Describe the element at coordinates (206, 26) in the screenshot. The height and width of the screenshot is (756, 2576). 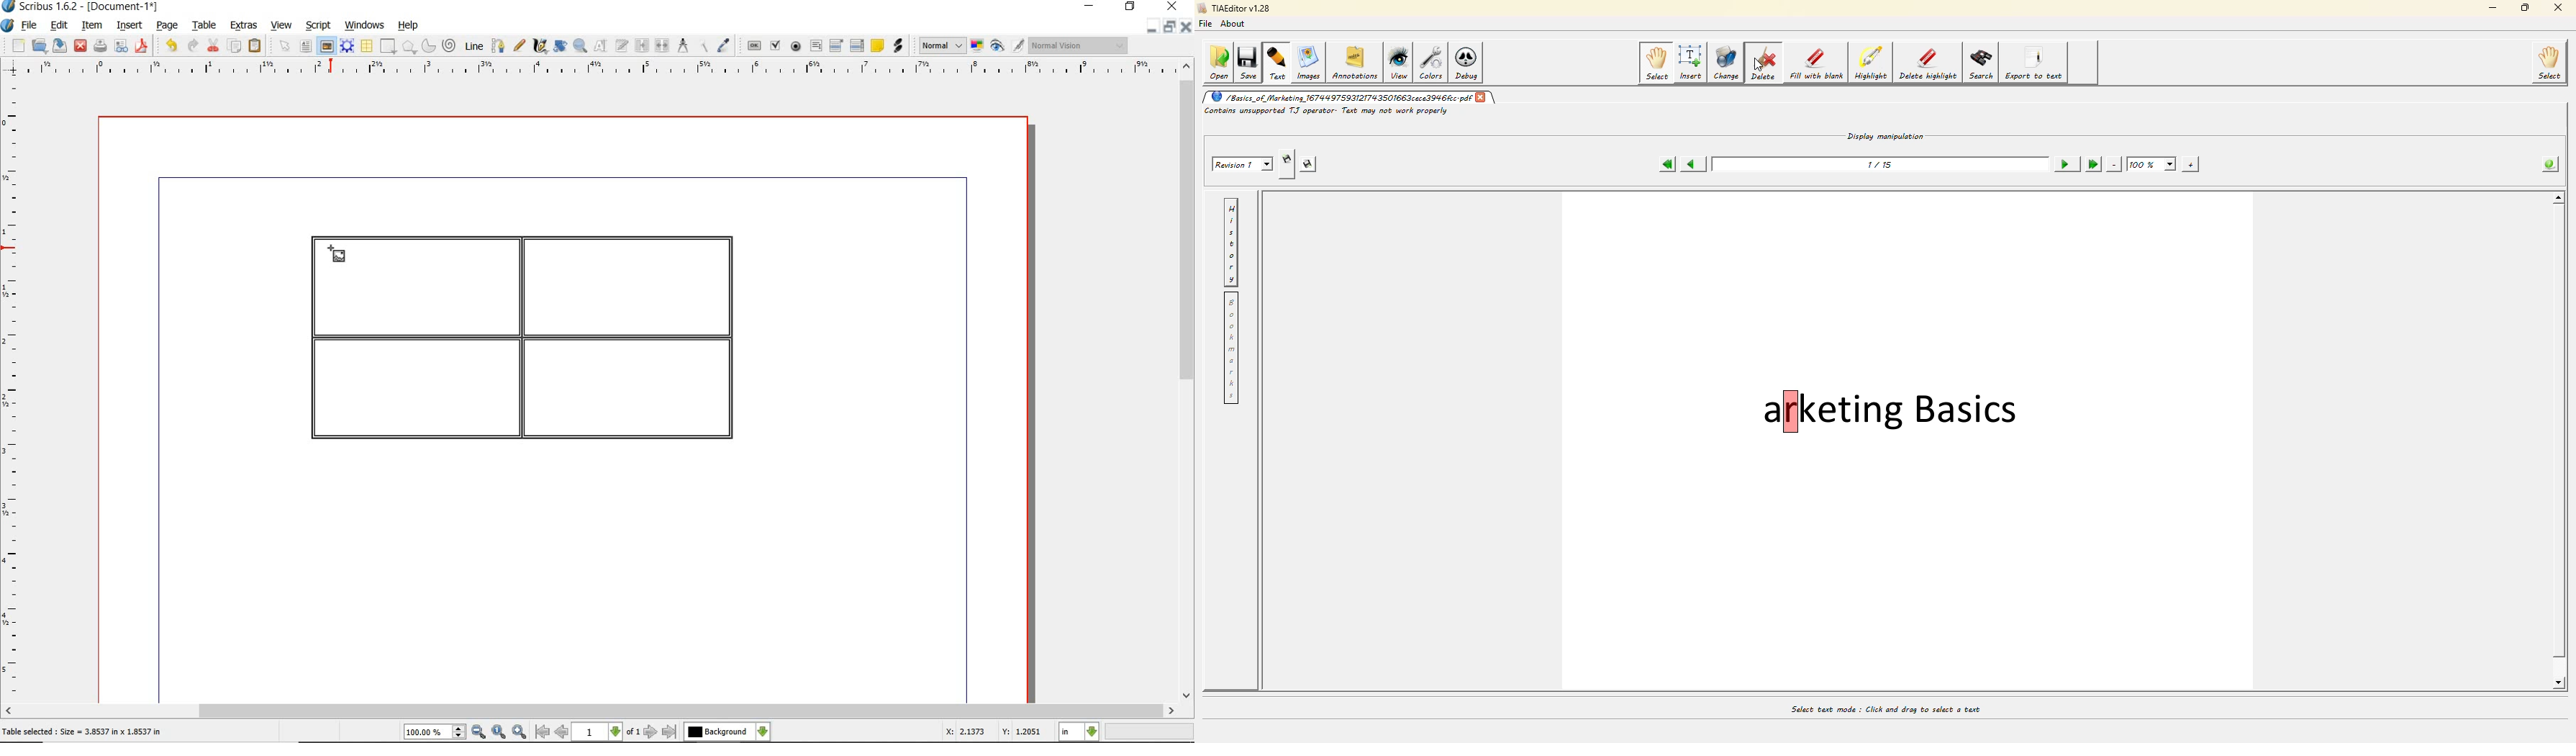
I see `table` at that location.